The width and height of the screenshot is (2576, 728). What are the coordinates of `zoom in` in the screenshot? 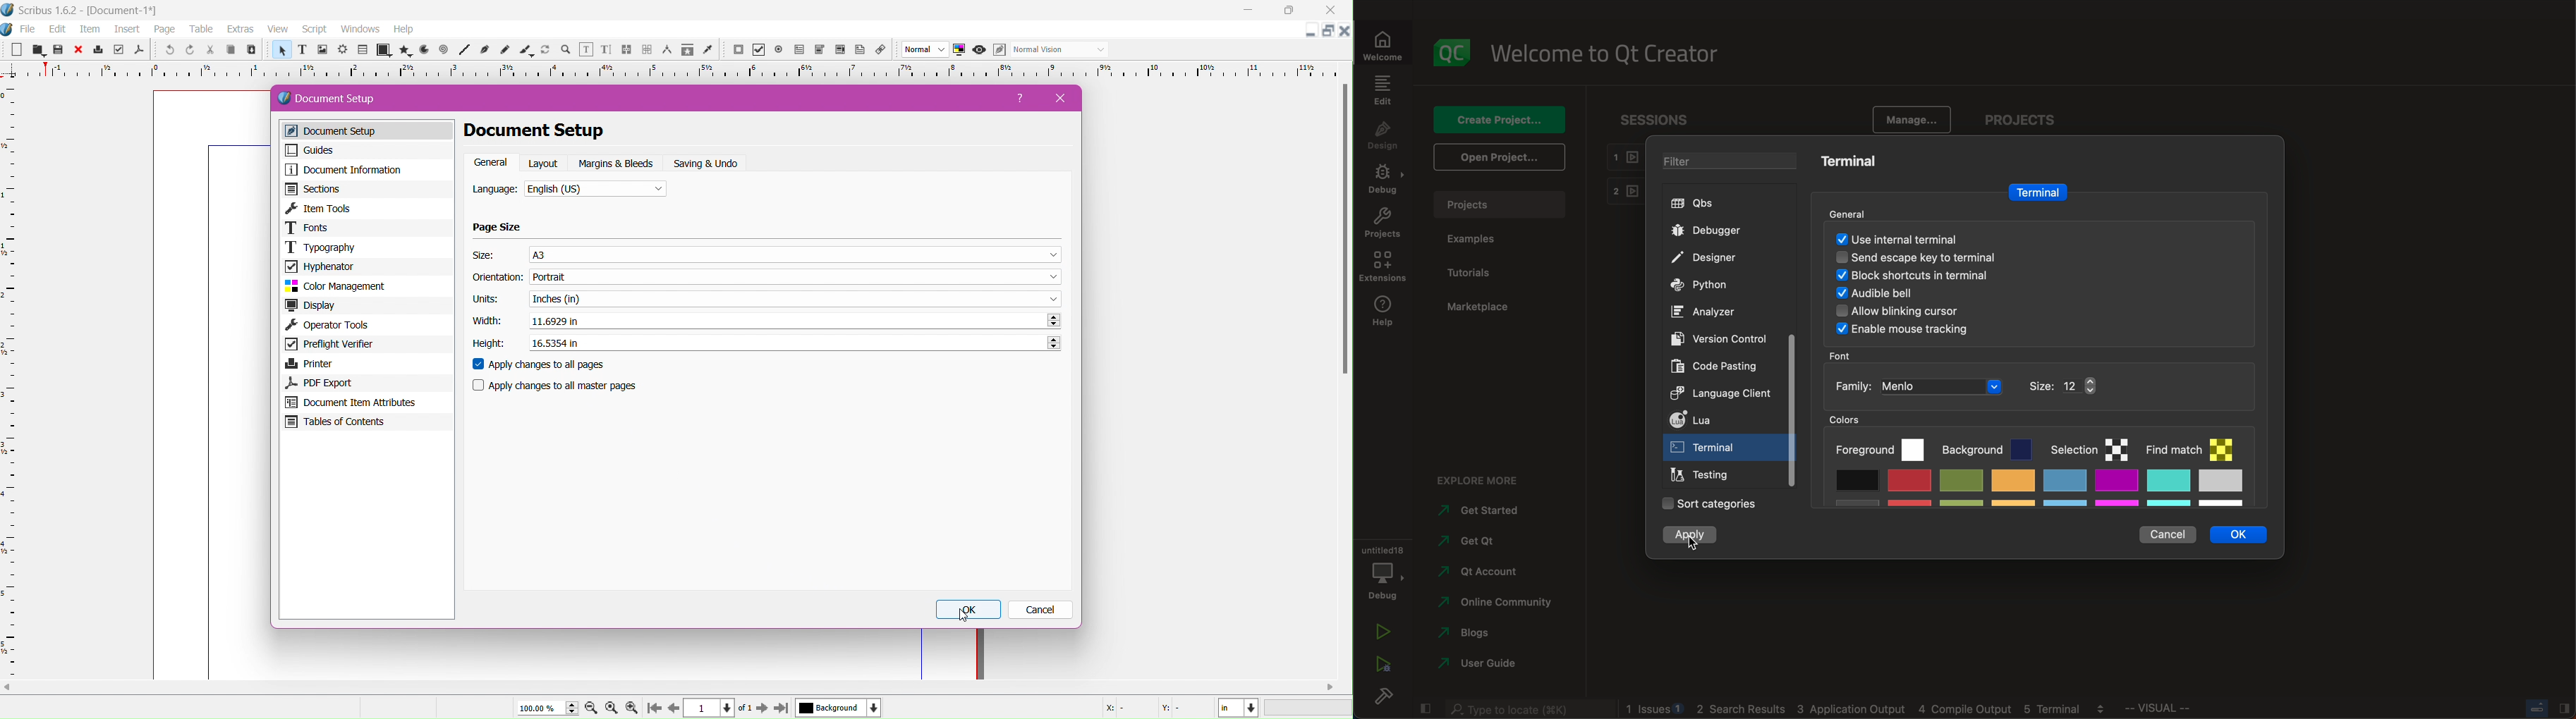 It's located at (631, 708).